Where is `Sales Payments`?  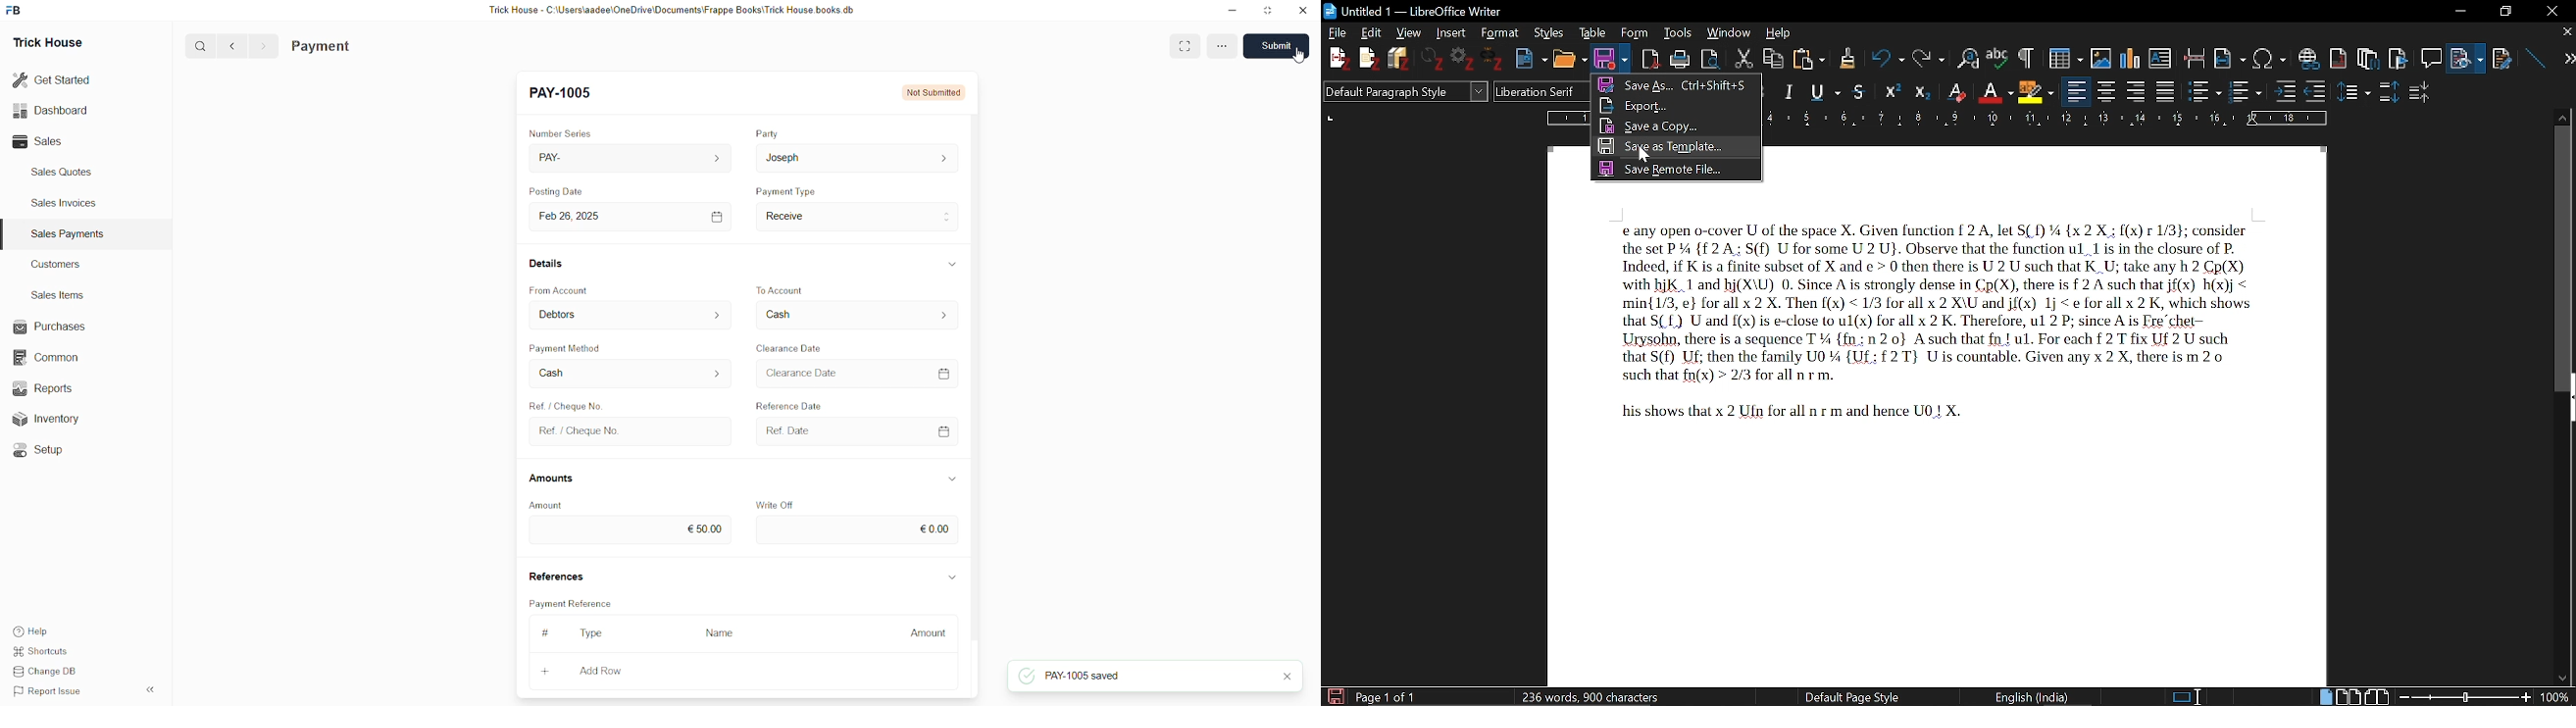
Sales Payments is located at coordinates (70, 234).